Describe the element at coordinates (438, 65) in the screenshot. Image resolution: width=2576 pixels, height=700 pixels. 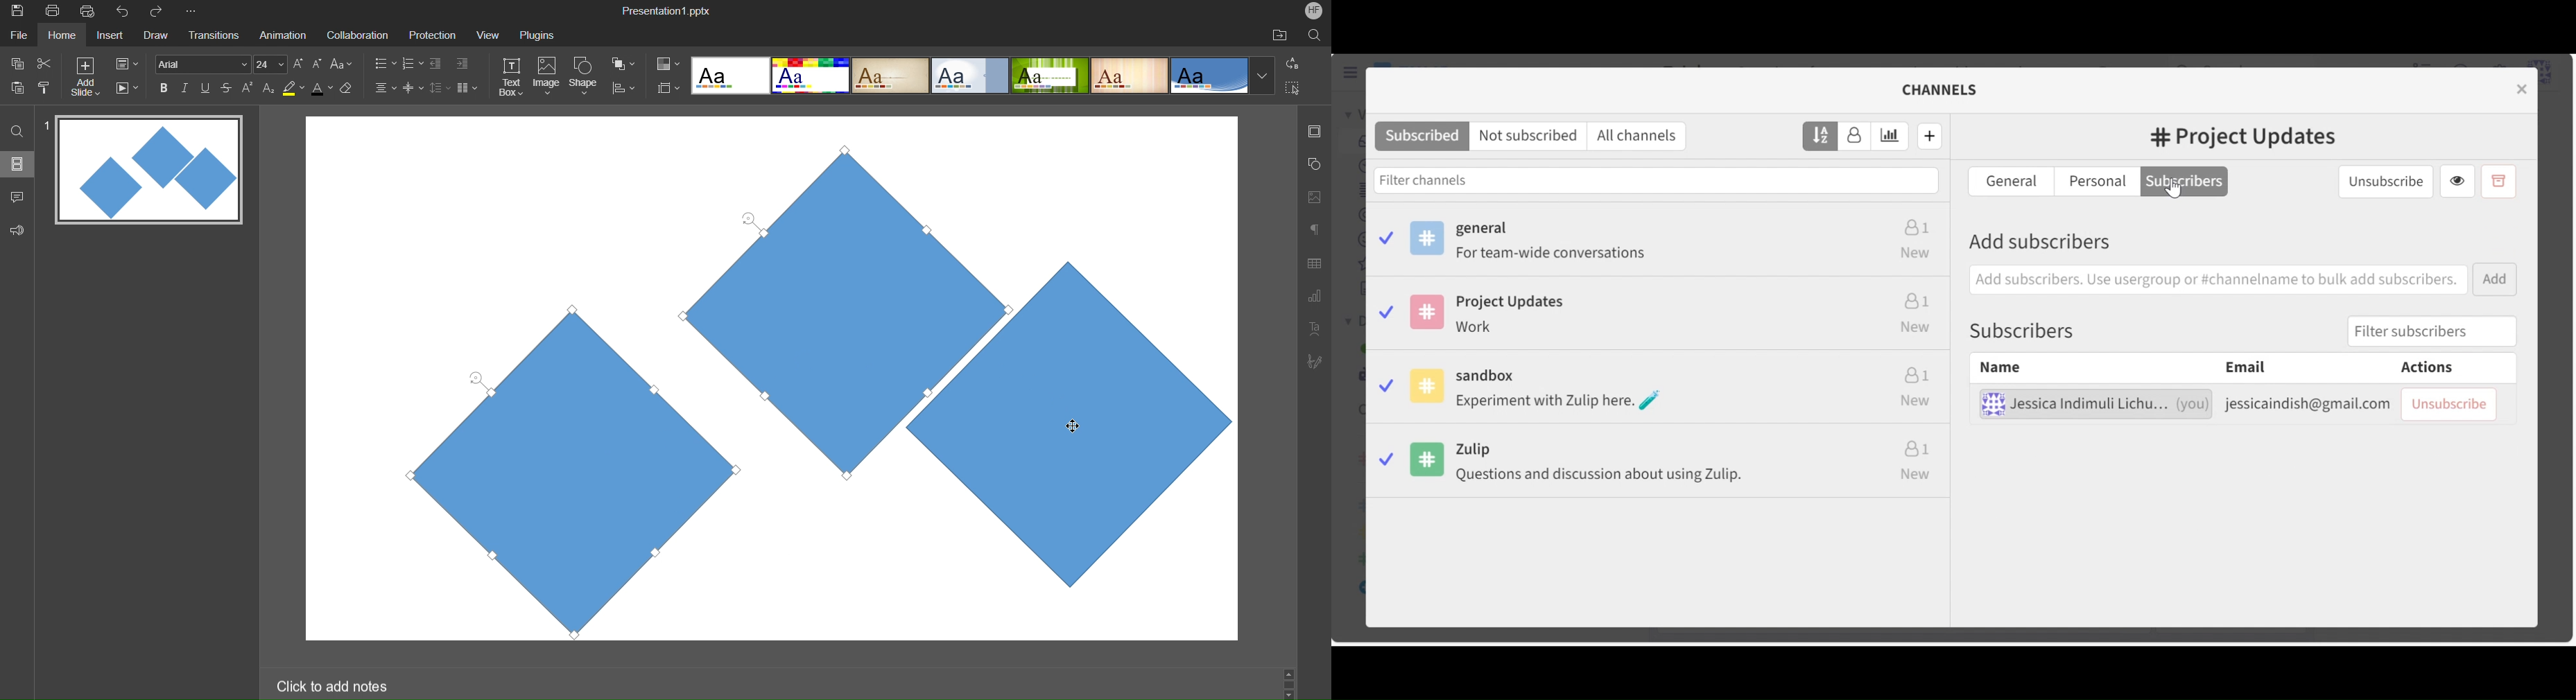
I see `Decrease indent` at that location.